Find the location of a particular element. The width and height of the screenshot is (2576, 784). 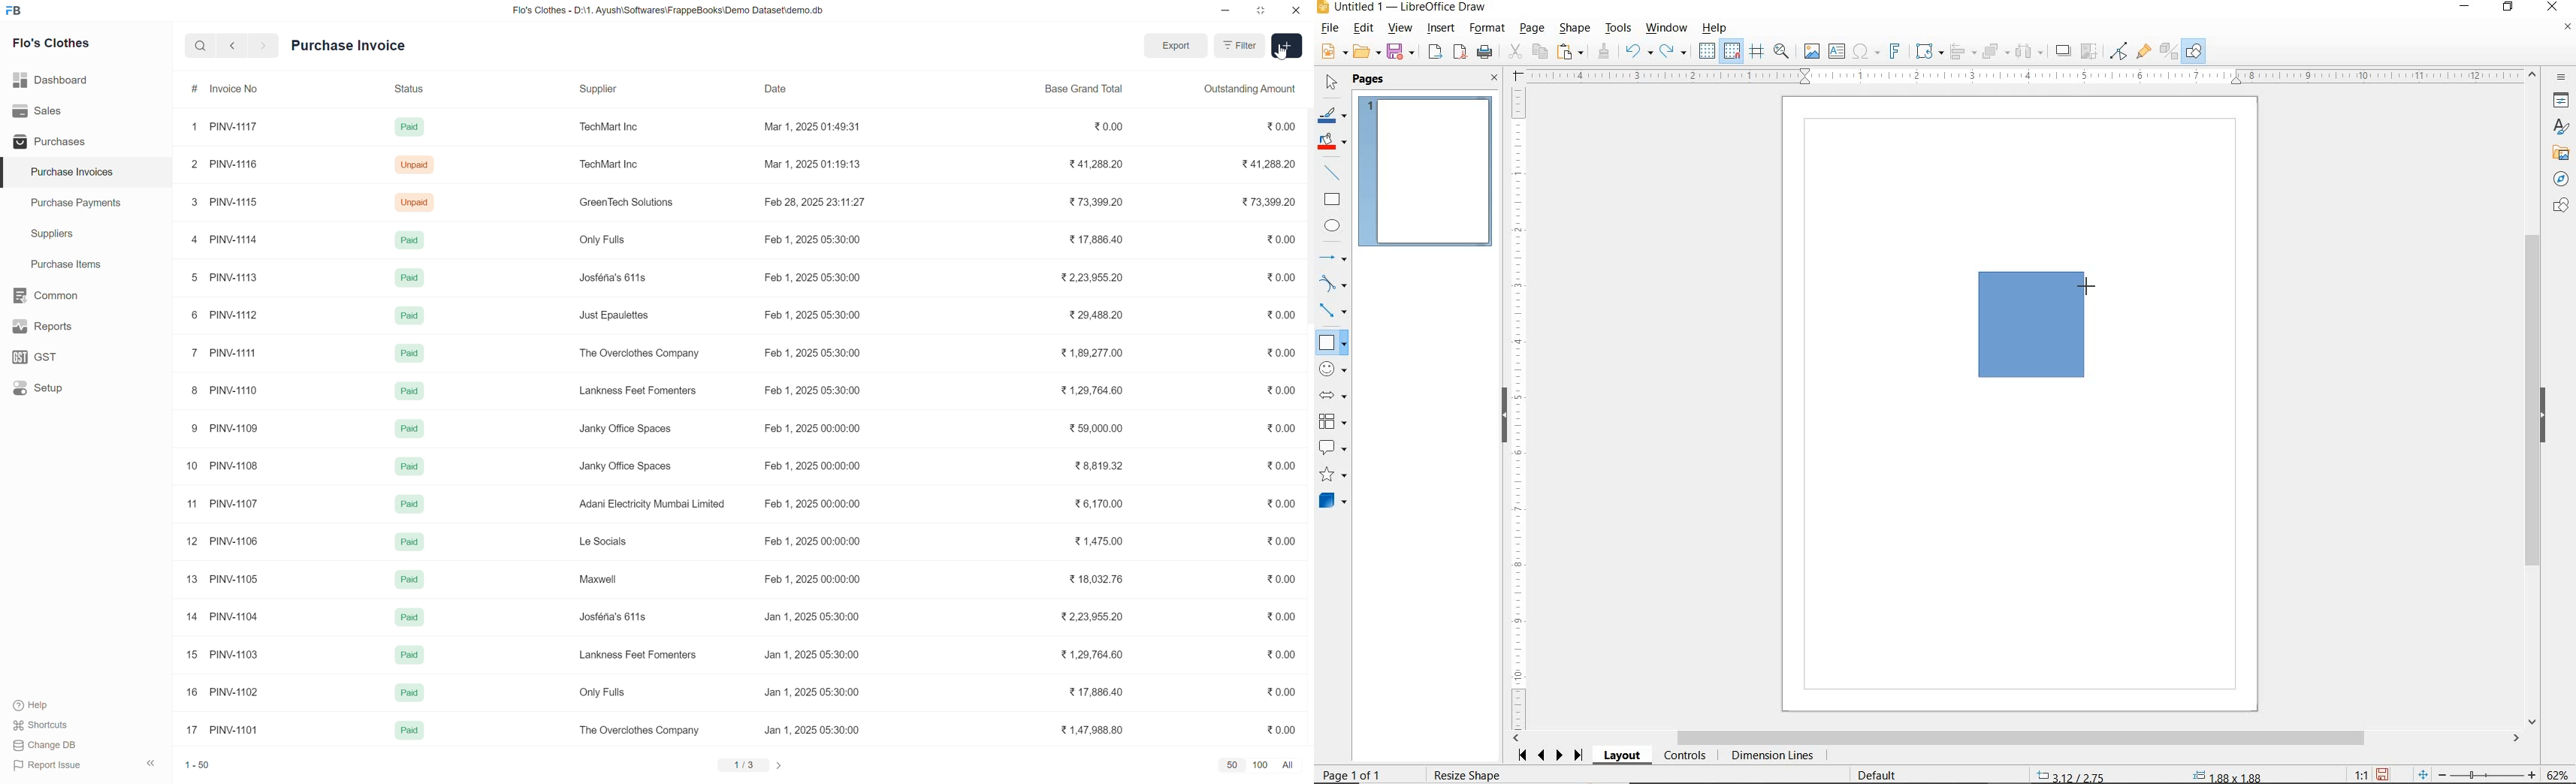

MINIMIZE is located at coordinates (2469, 8).